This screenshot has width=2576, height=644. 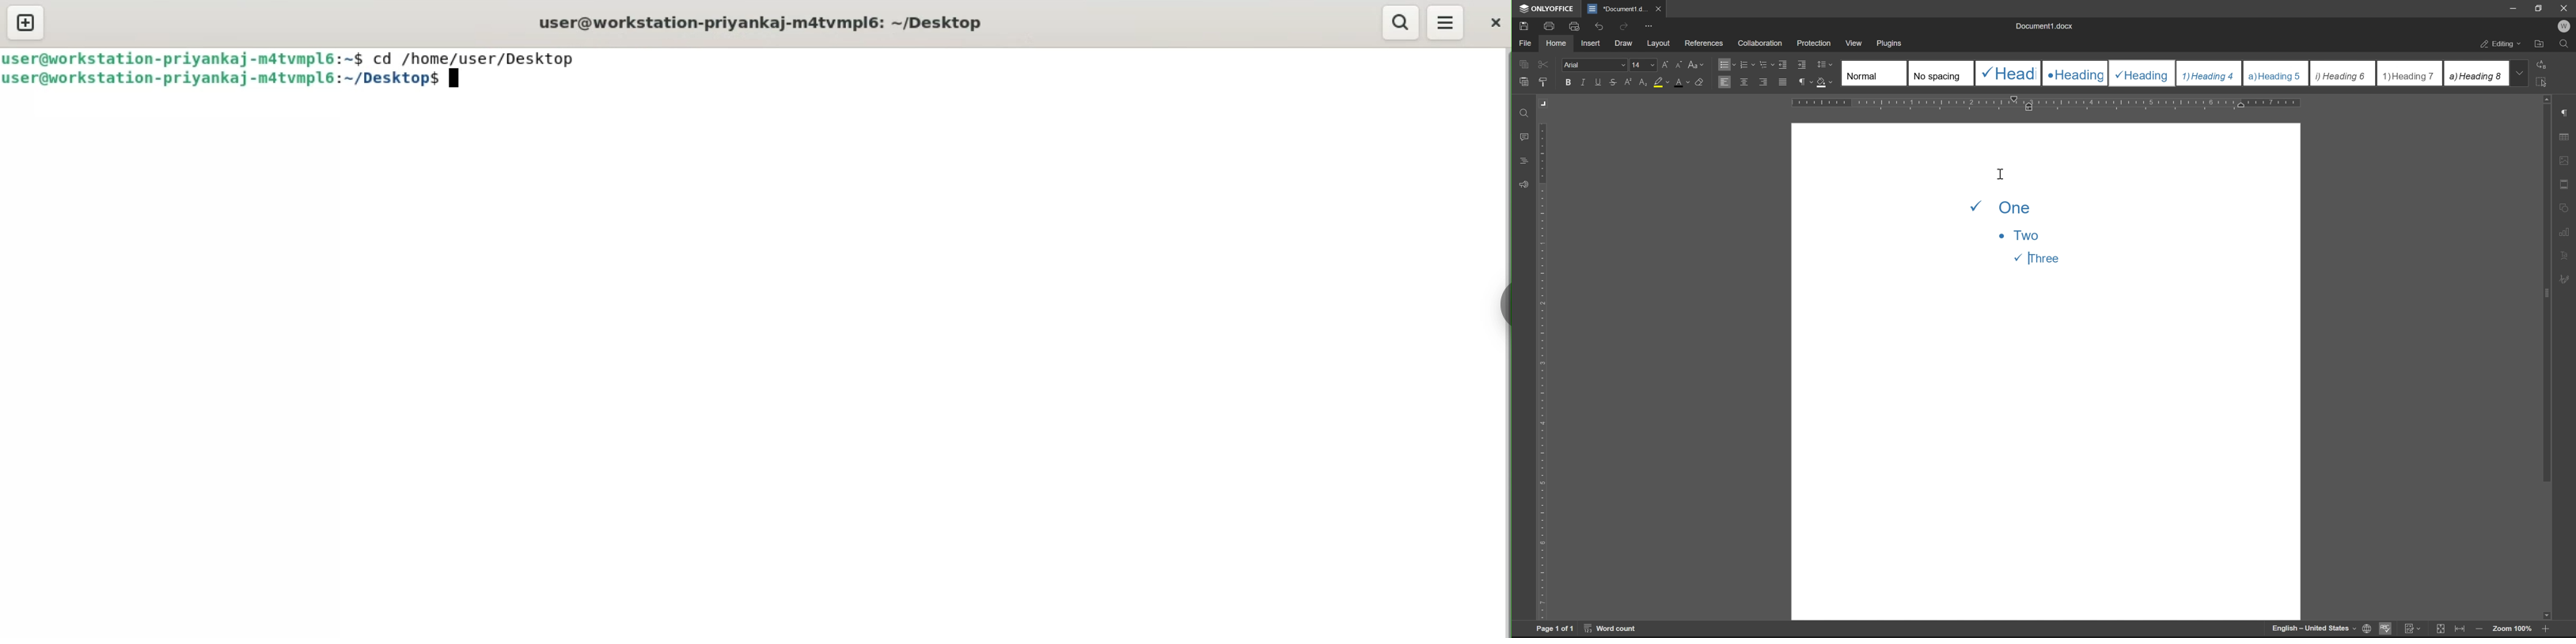 What do you see at coordinates (2021, 234) in the screenshot?
I see `Multilevel list with alternating symbols` at bounding box center [2021, 234].